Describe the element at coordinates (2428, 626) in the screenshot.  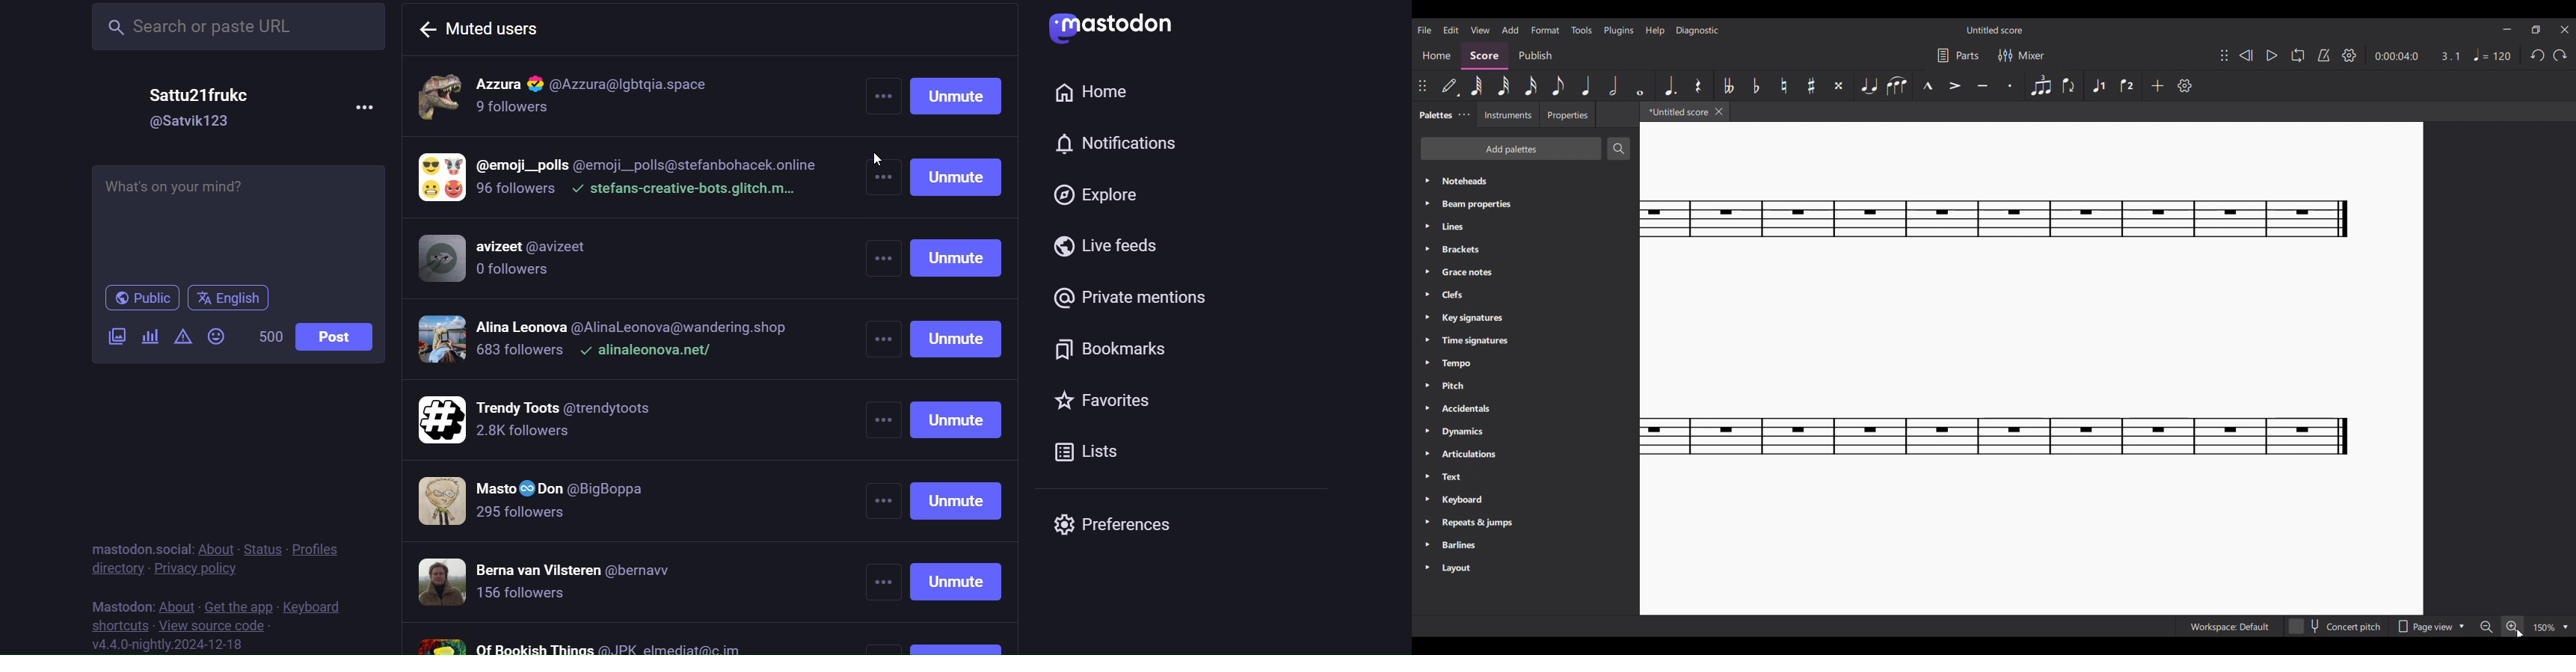
I see `Page view options` at that location.